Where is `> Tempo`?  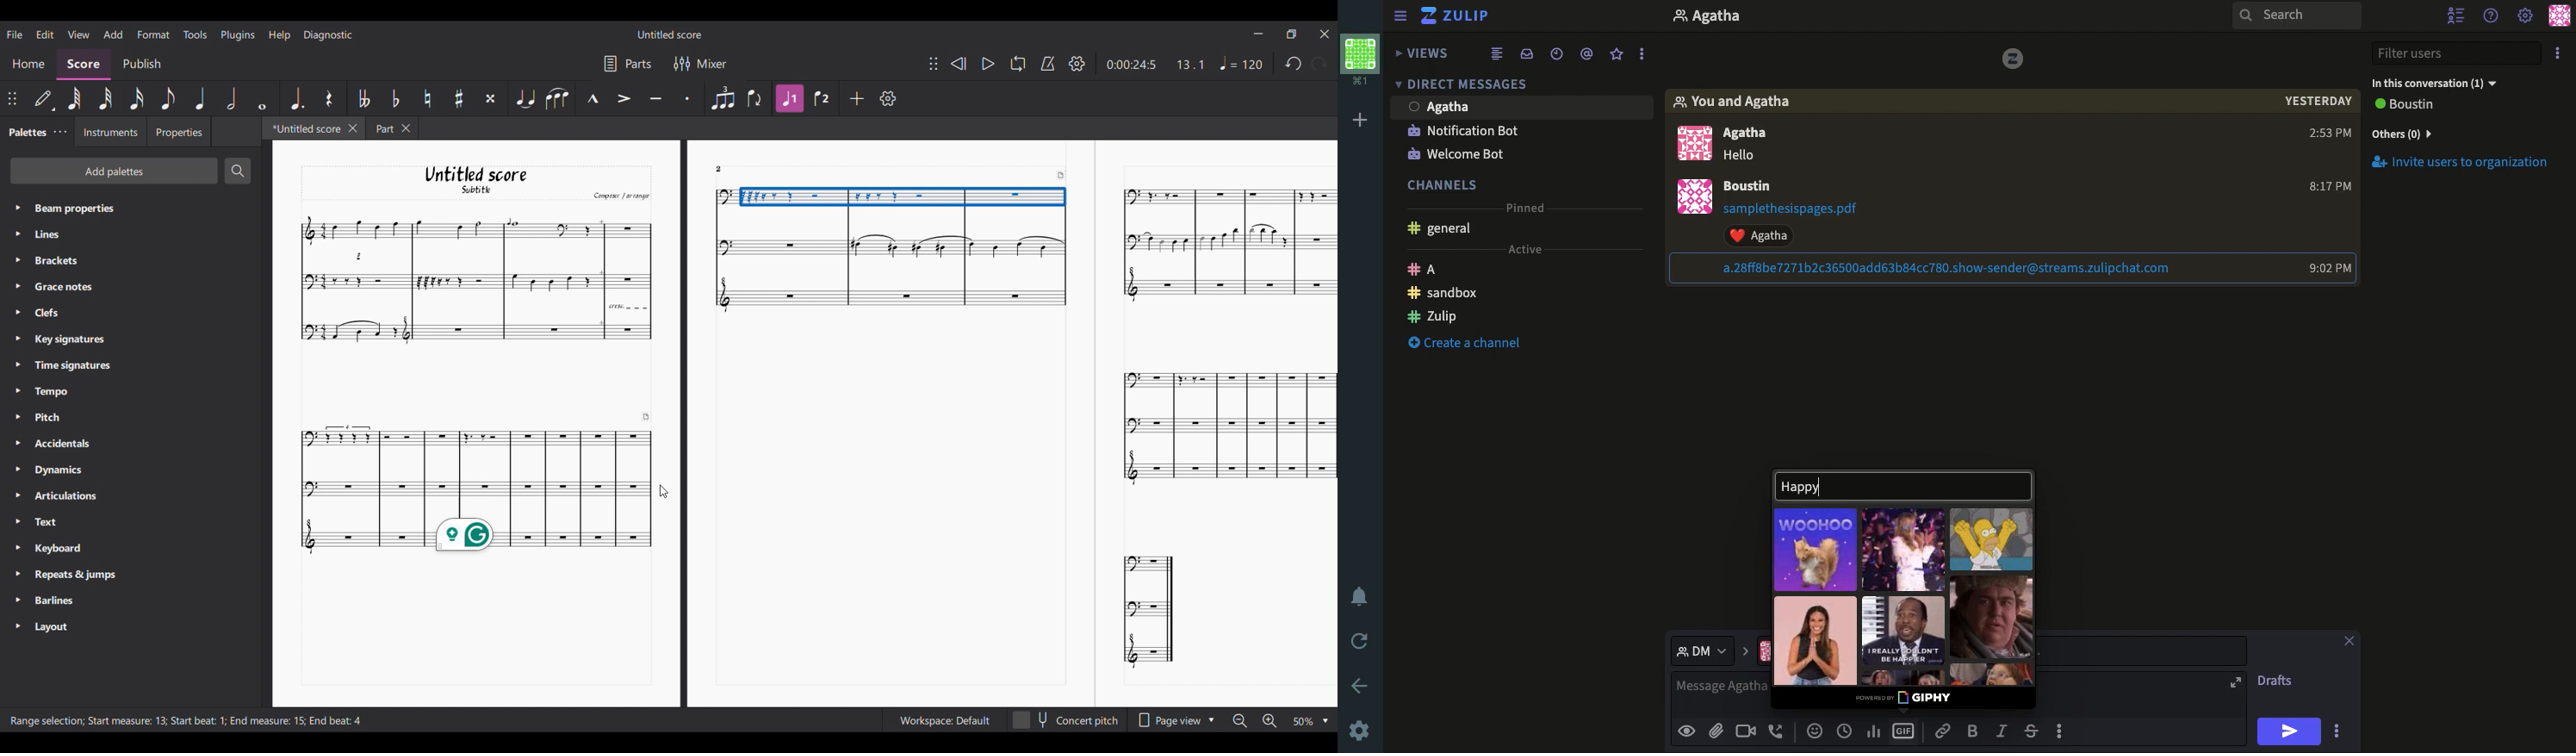
> Tempo is located at coordinates (46, 392).